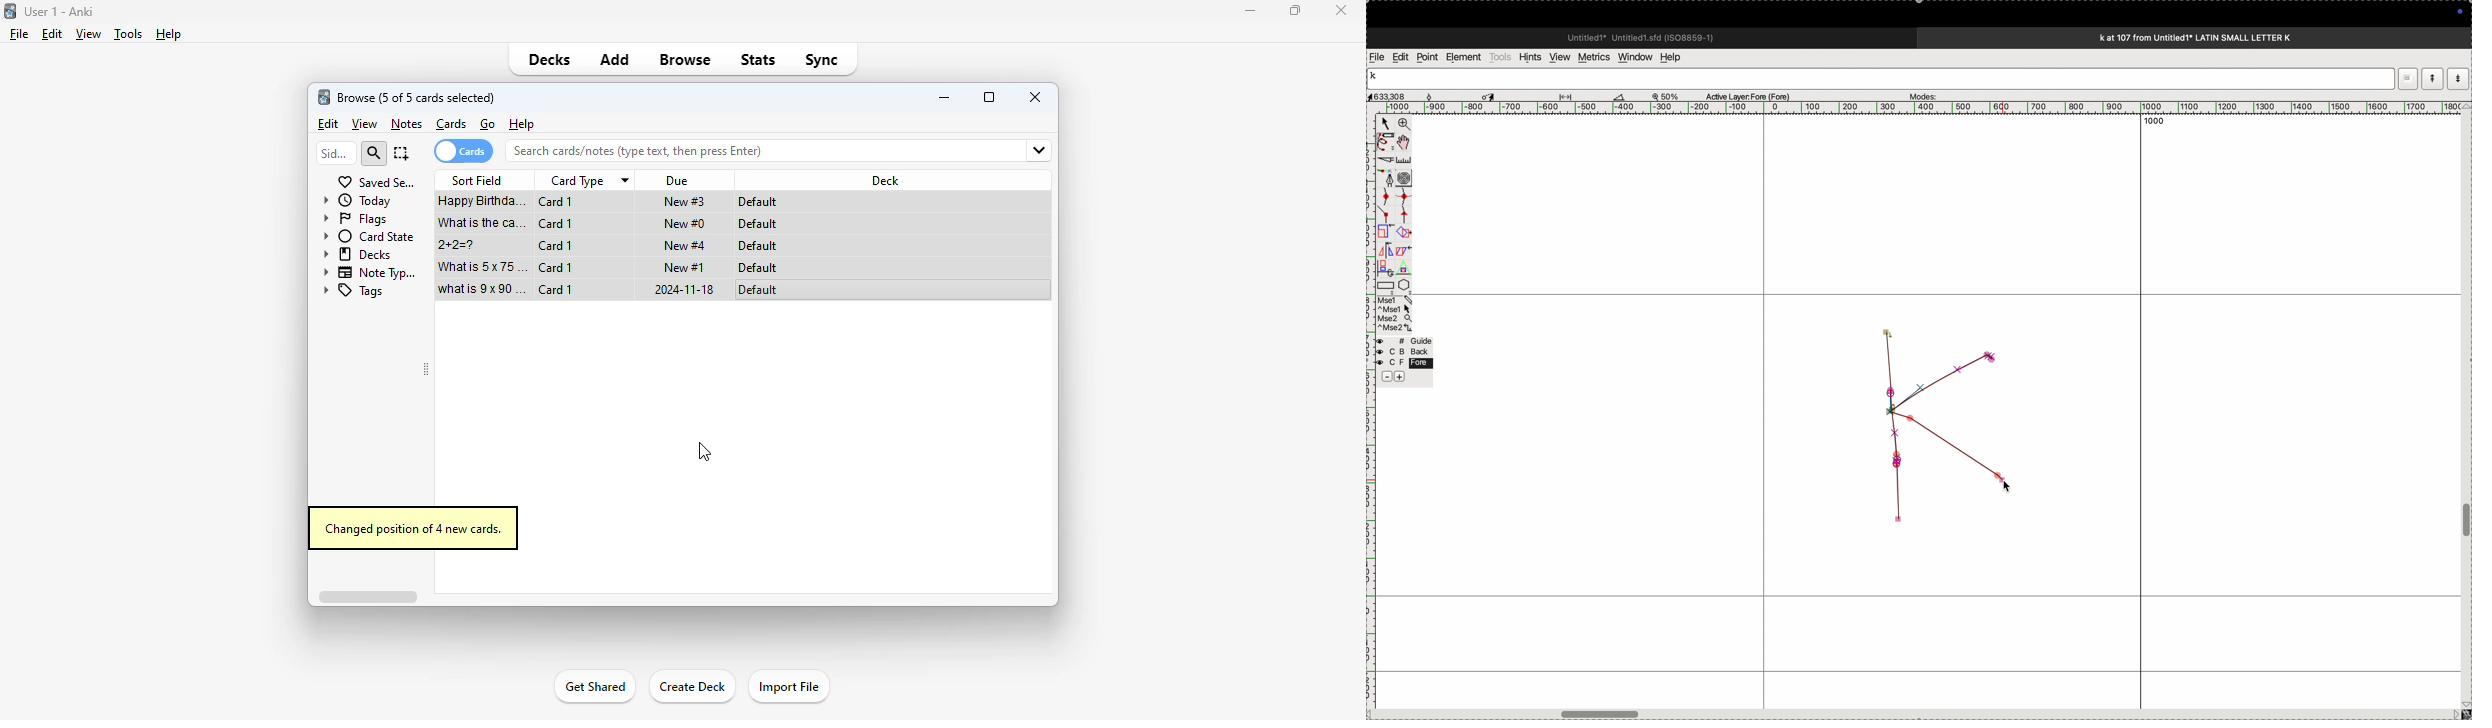 The height and width of the screenshot is (728, 2492). Describe the element at coordinates (406, 125) in the screenshot. I see `notes` at that location.